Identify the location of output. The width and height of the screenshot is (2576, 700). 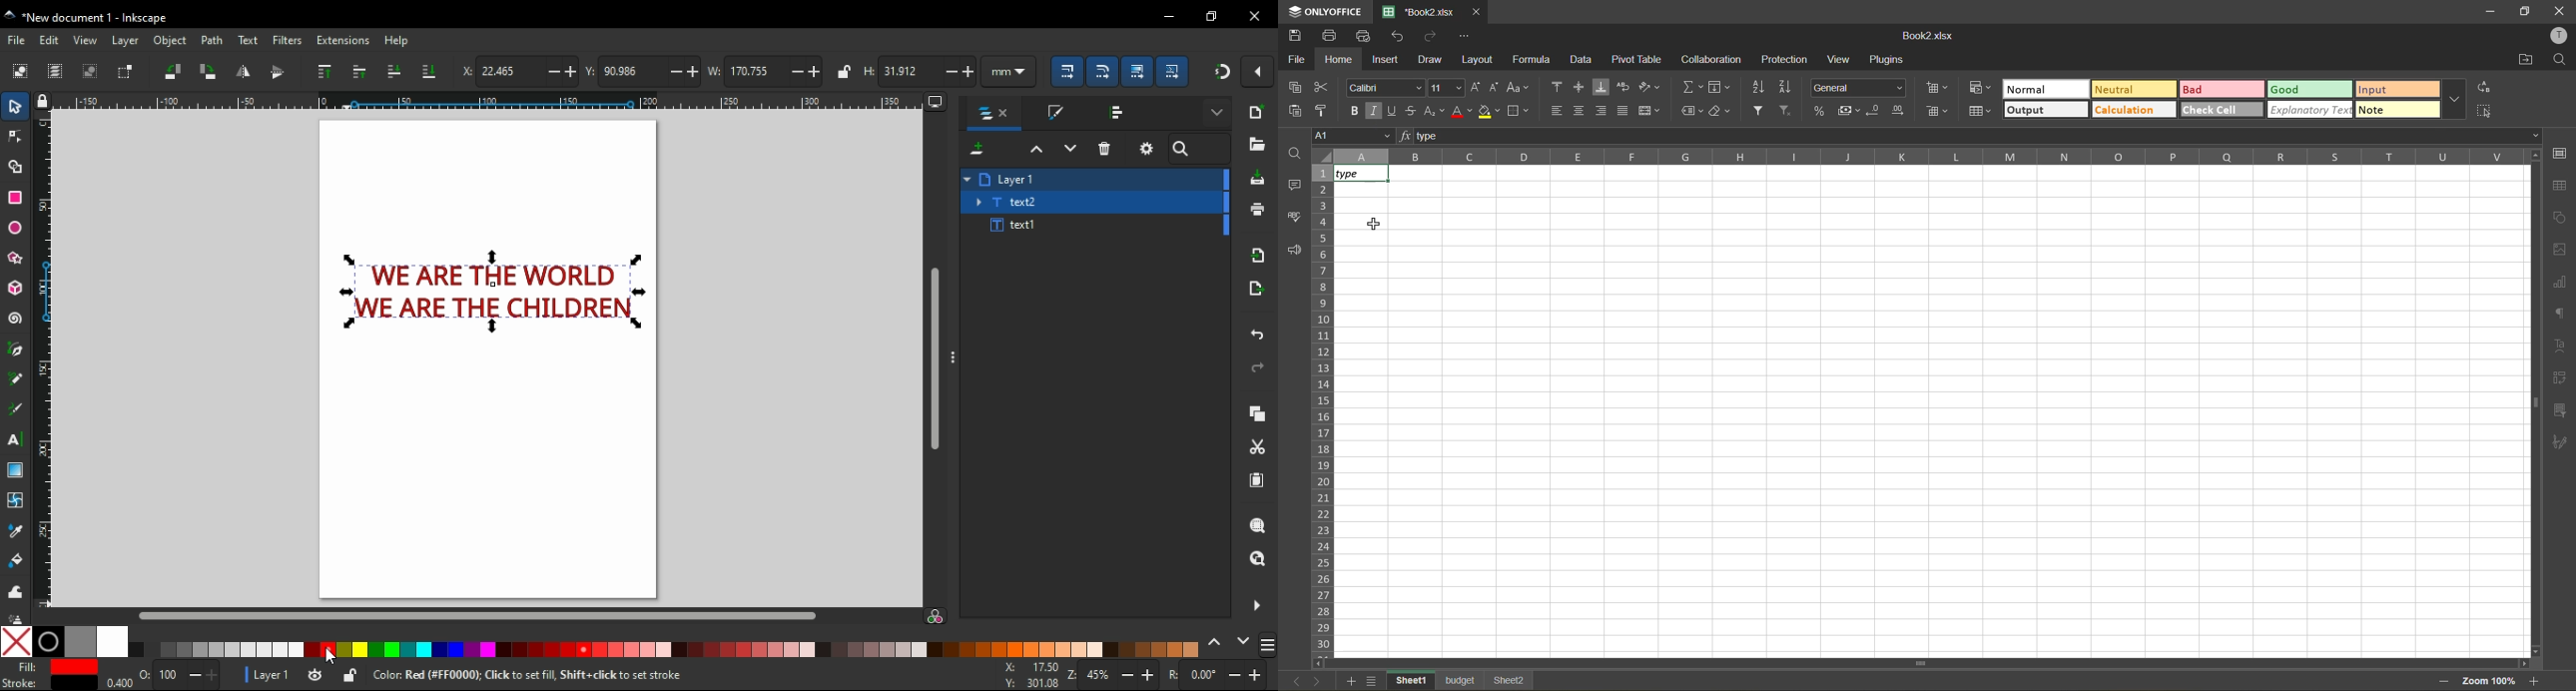
(2045, 110).